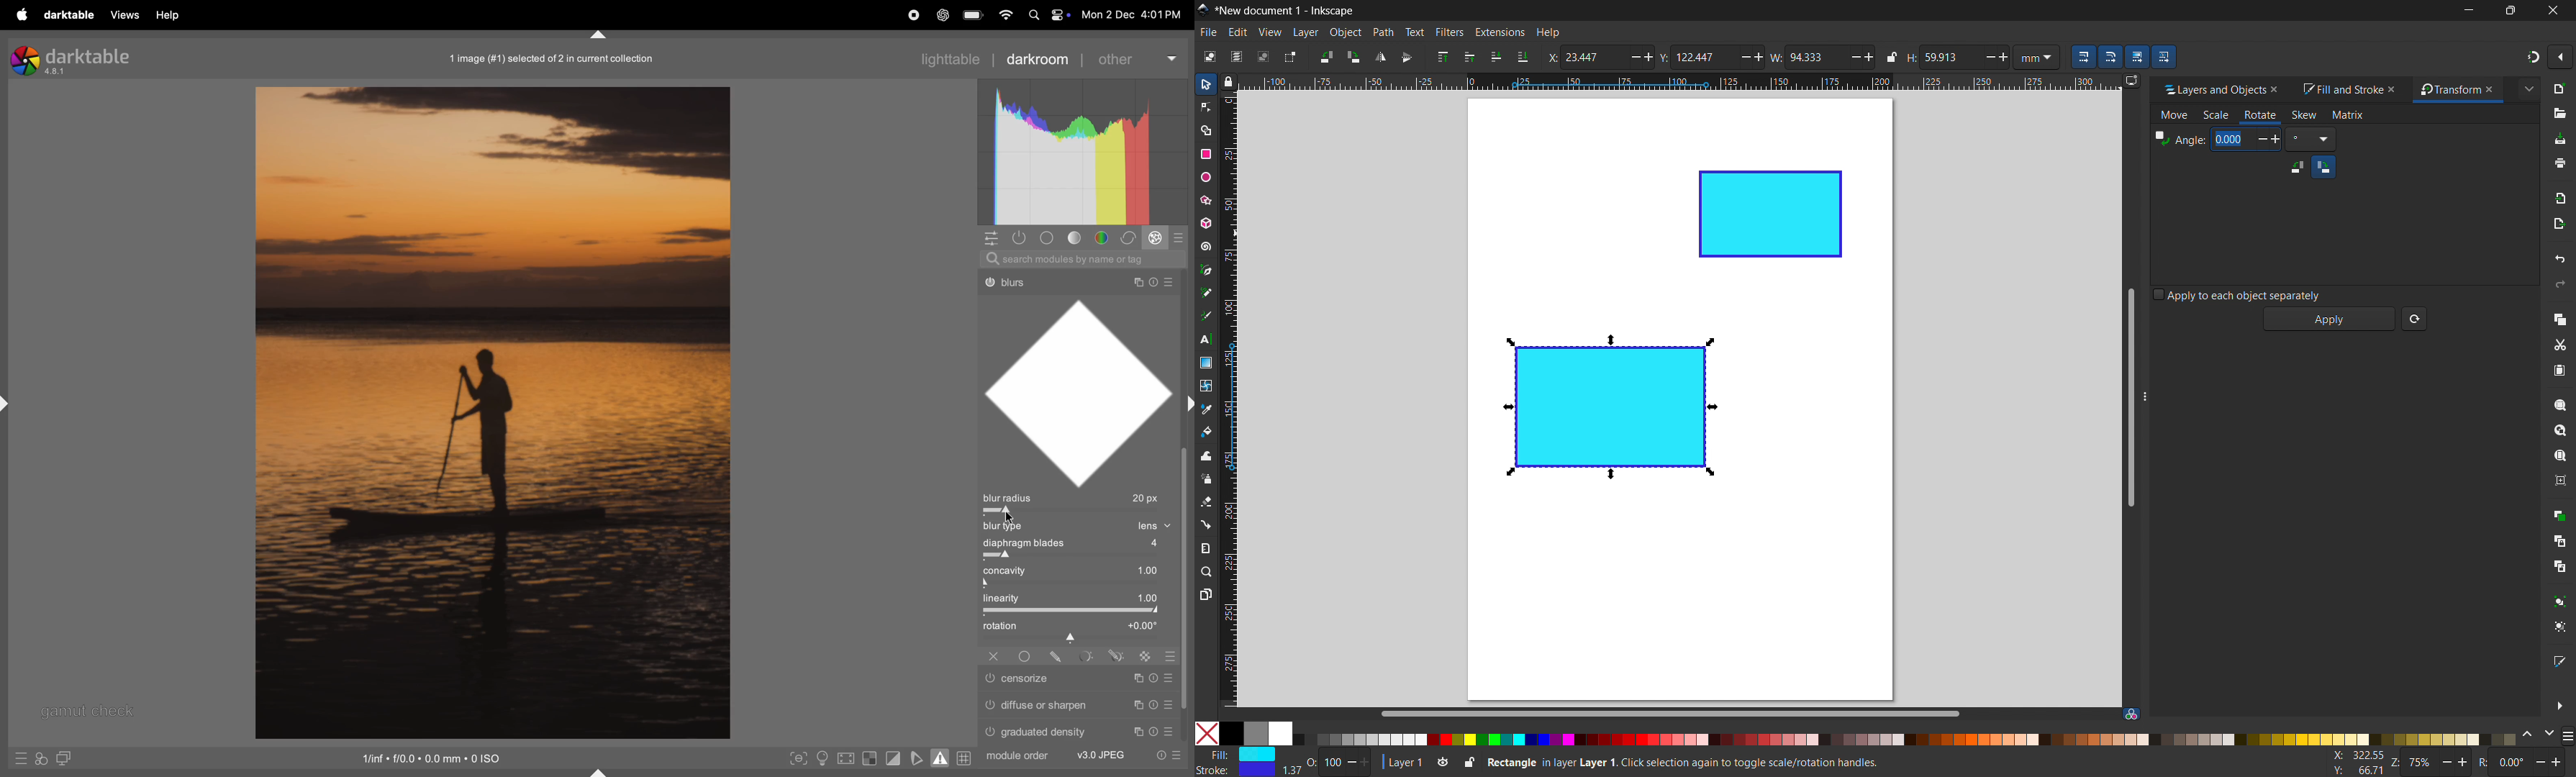  I want to click on matrix, so click(2349, 115).